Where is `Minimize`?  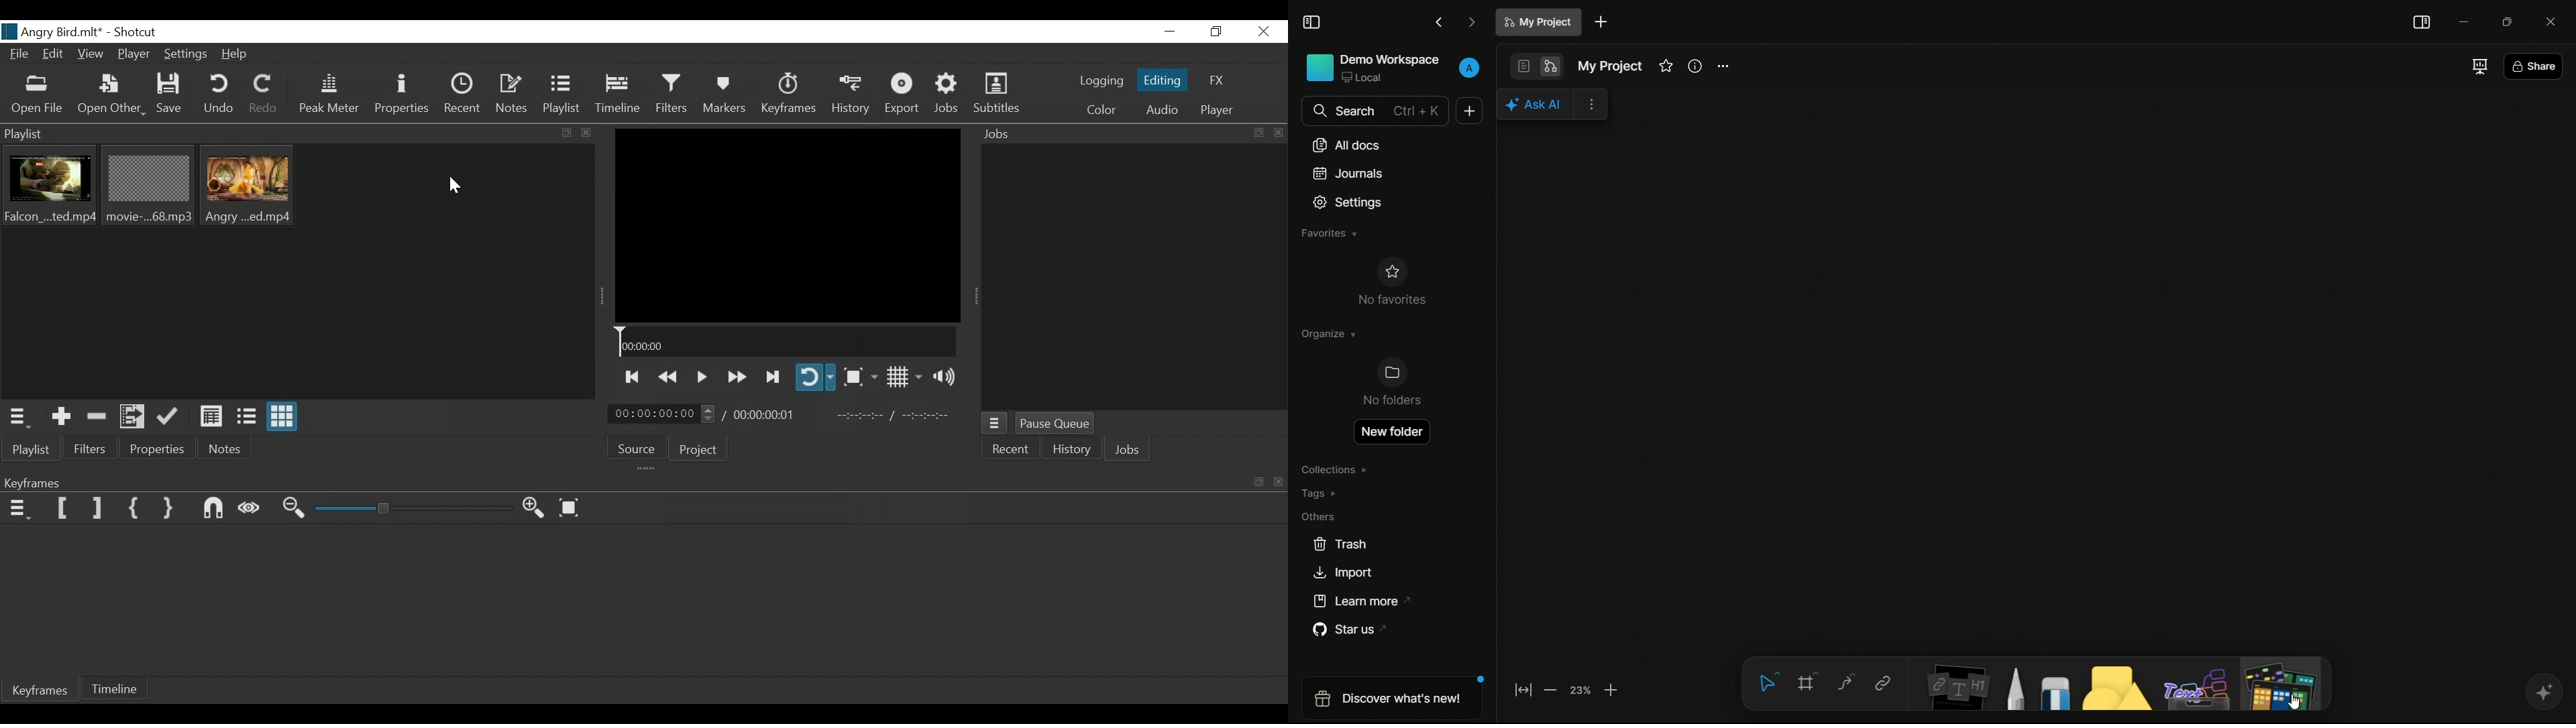
Minimize is located at coordinates (1169, 32).